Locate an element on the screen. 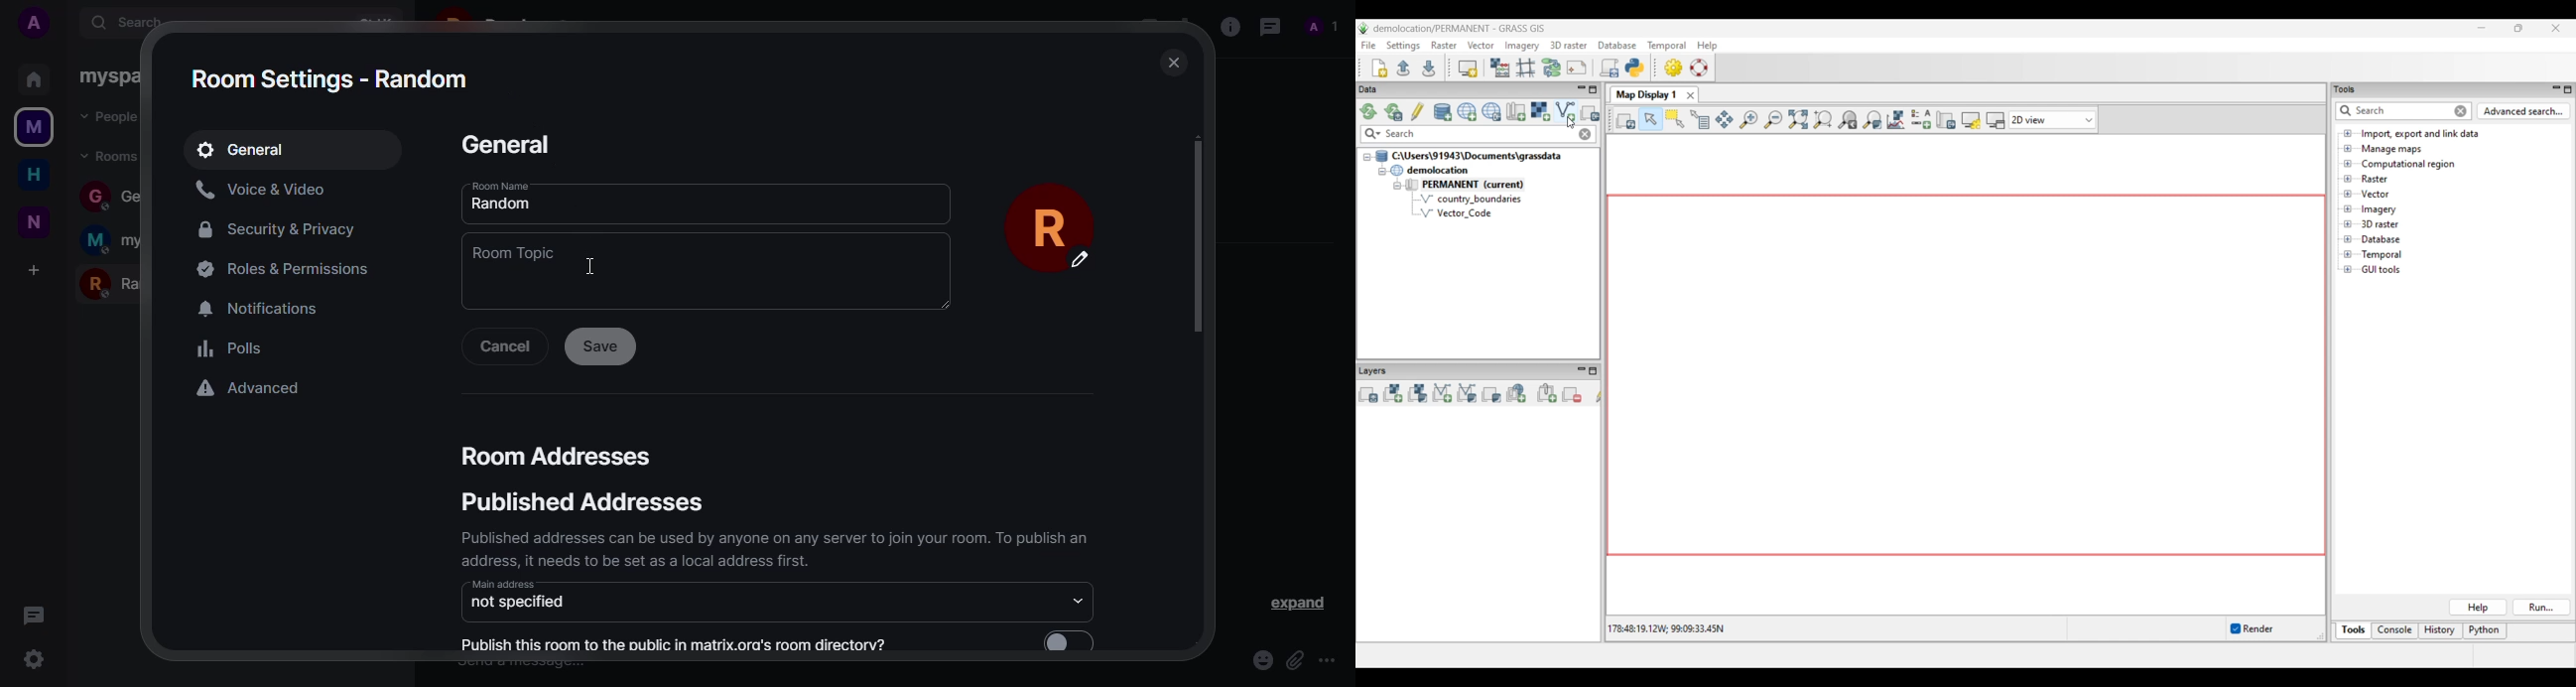 The height and width of the screenshot is (700, 2576). home is located at coordinates (31, 77).